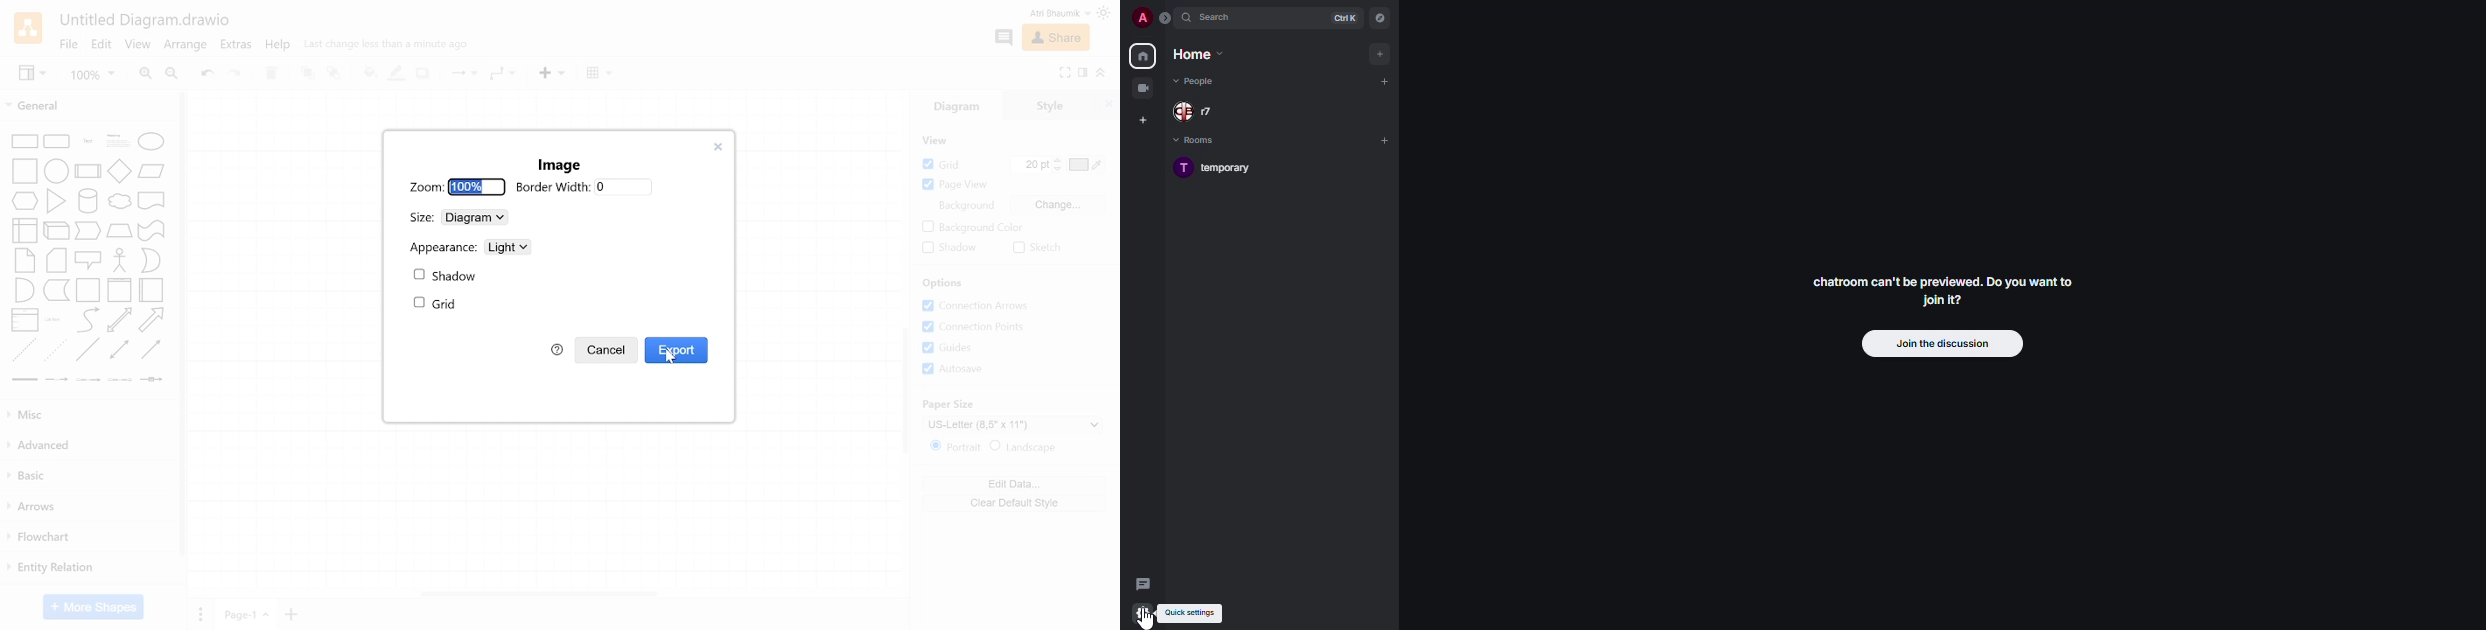  I want to click on Grid, so click(948, 164).